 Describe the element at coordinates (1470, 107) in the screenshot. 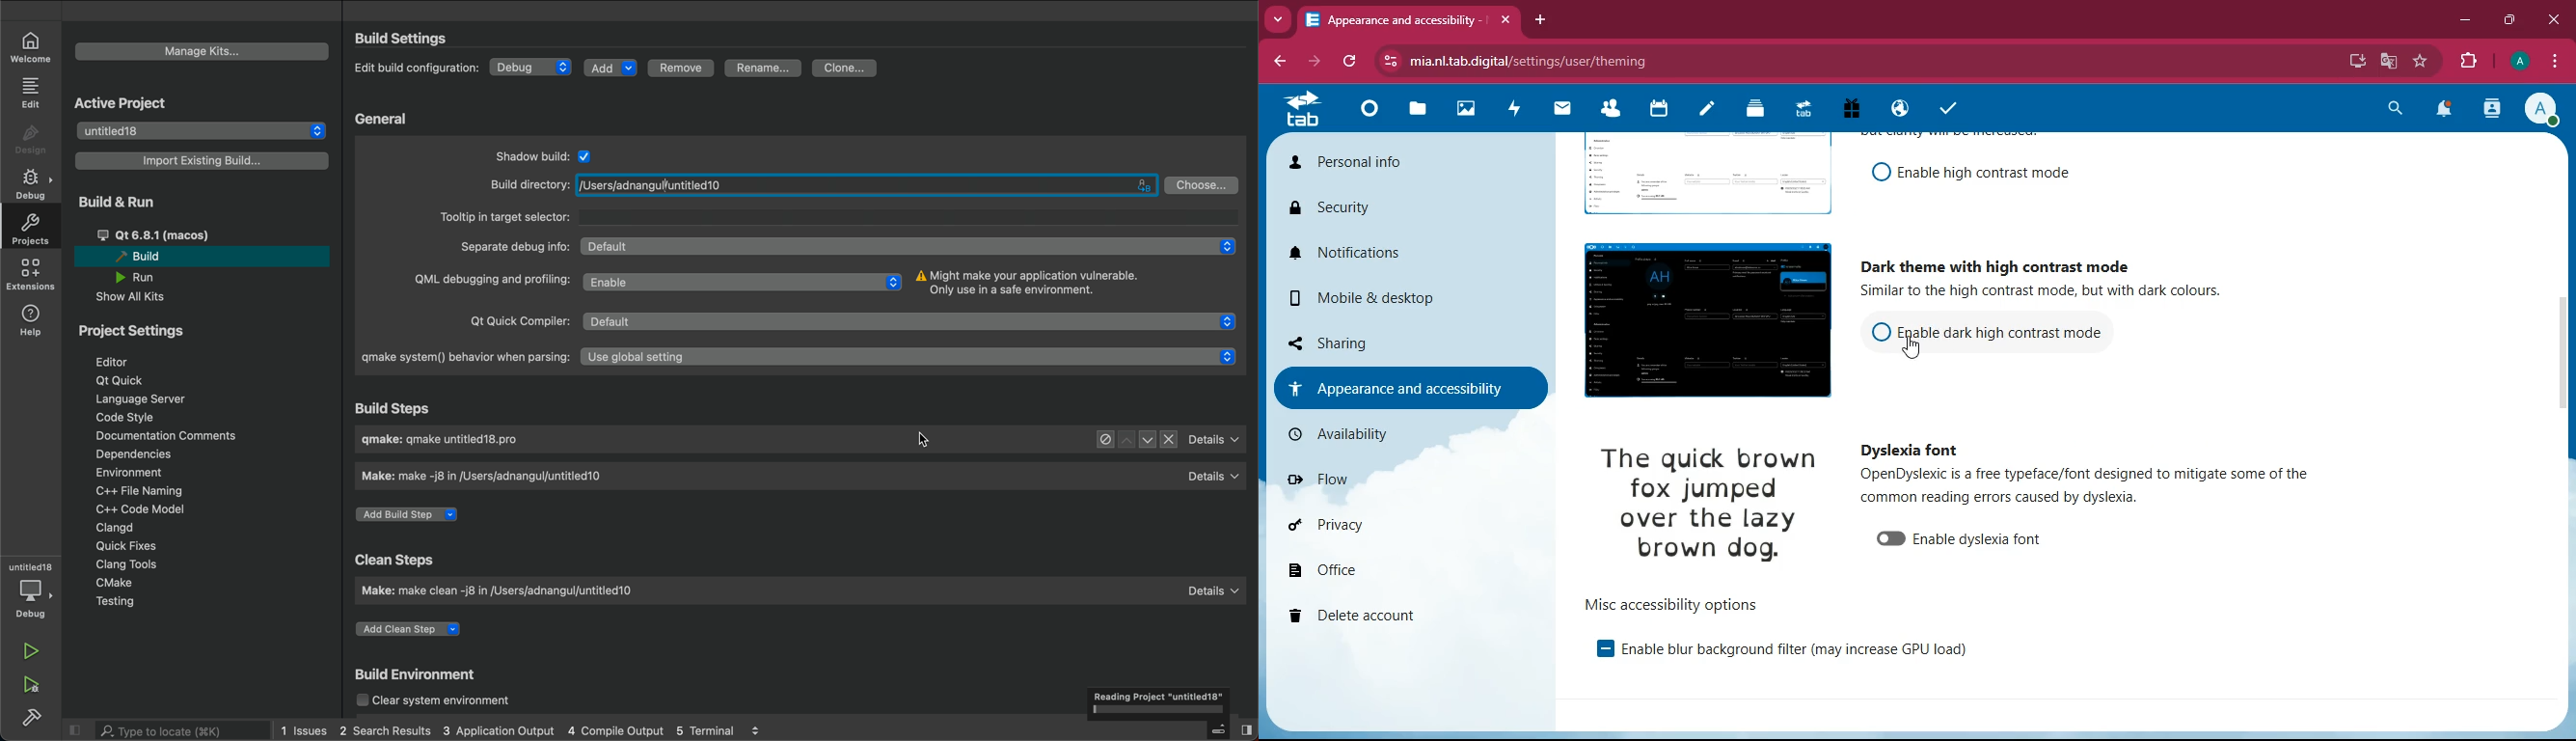

I see `images` at that location.